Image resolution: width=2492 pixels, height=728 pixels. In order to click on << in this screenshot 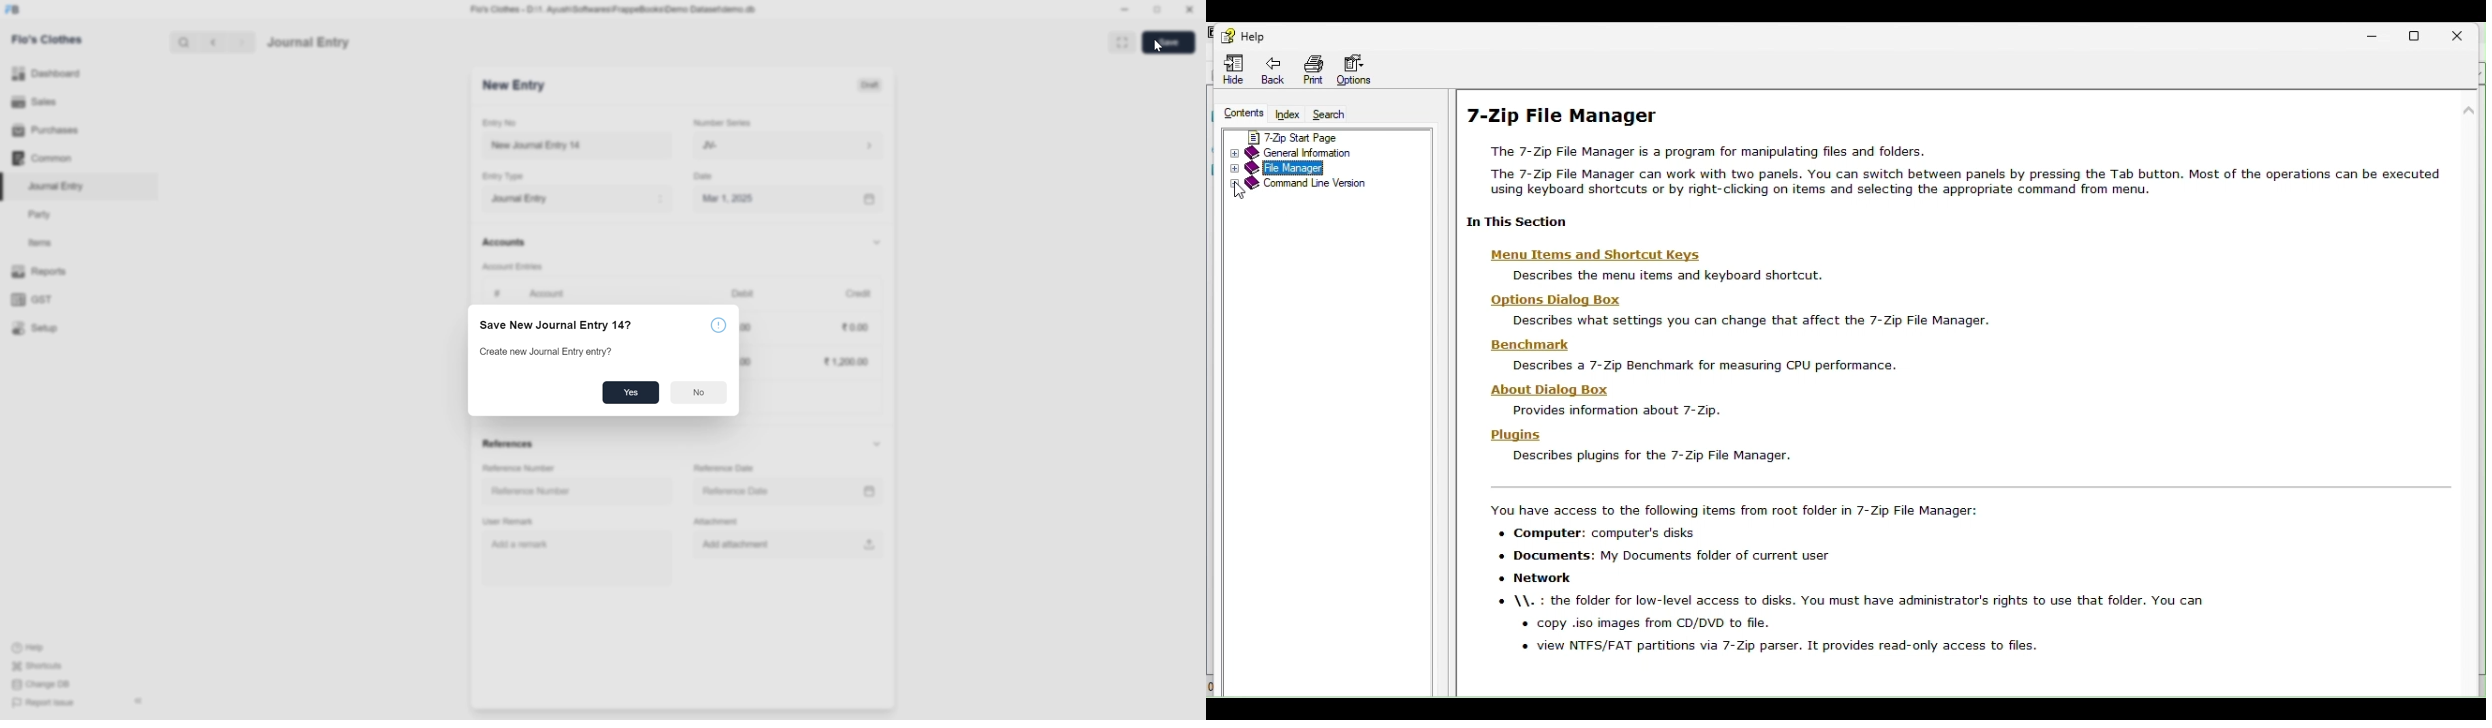, I will do `click(138, 701)`.